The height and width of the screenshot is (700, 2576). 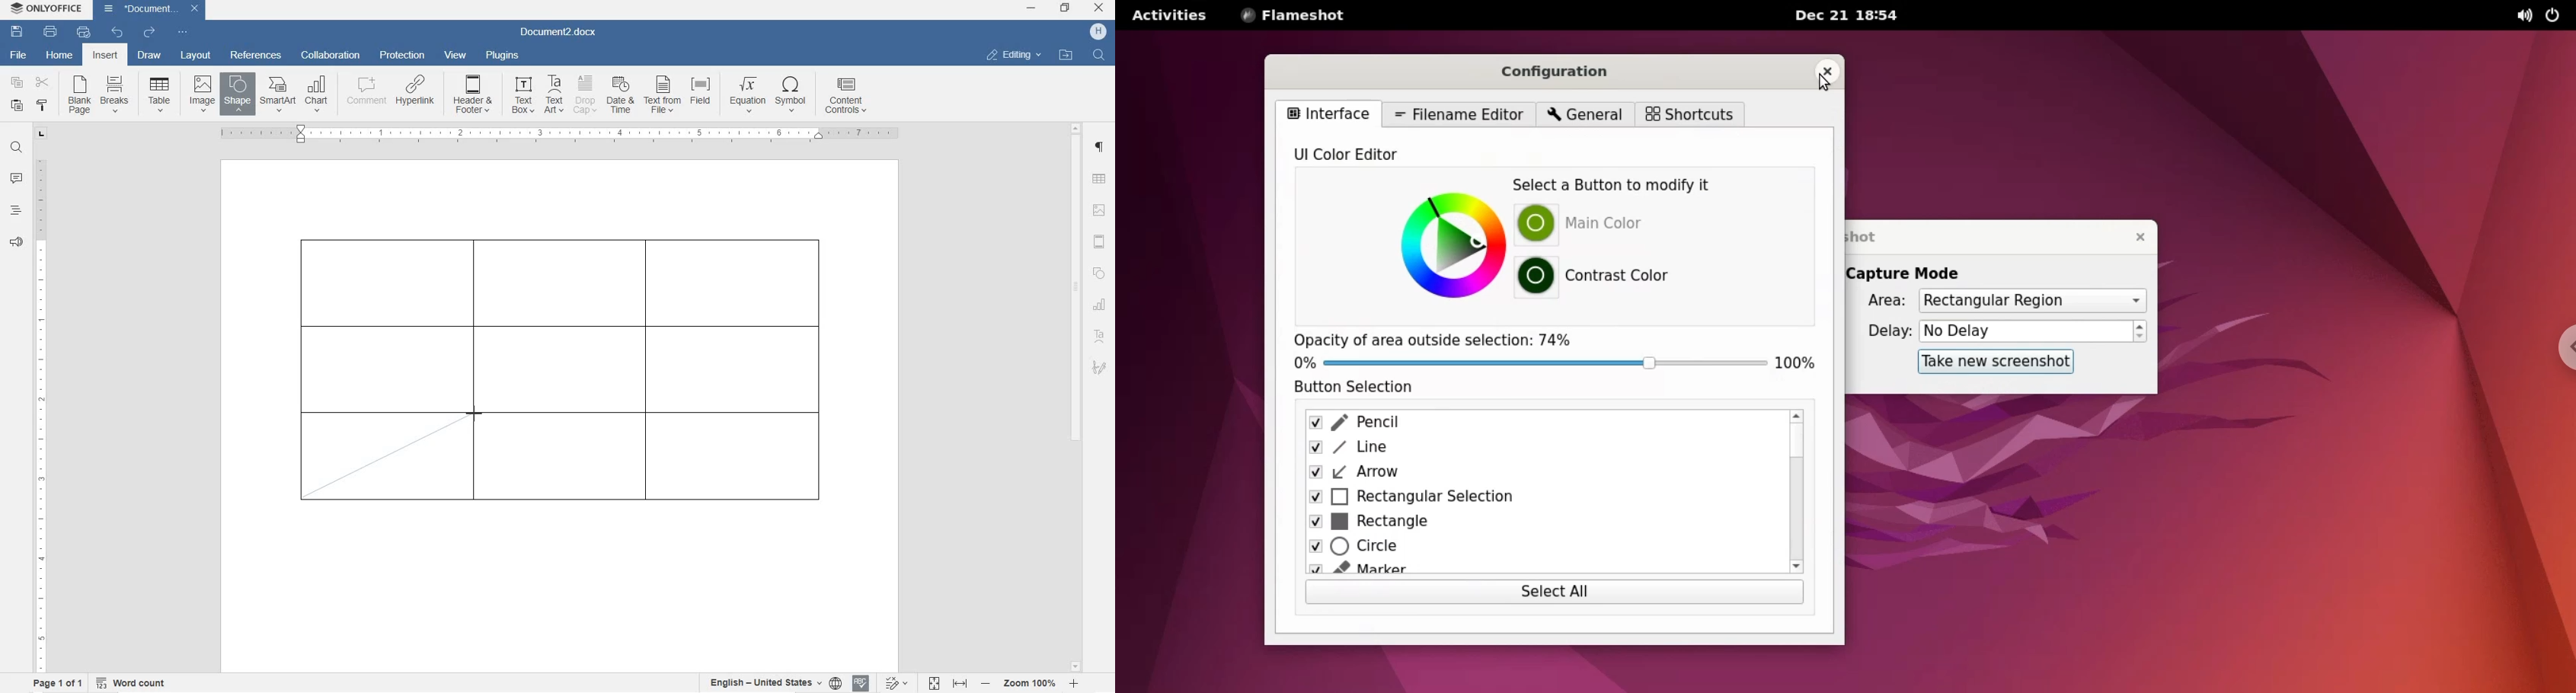 What do you see at coordinates (552, 96) in the screenshot?
I see `TEXT ART` at bounding box center [552, 96].